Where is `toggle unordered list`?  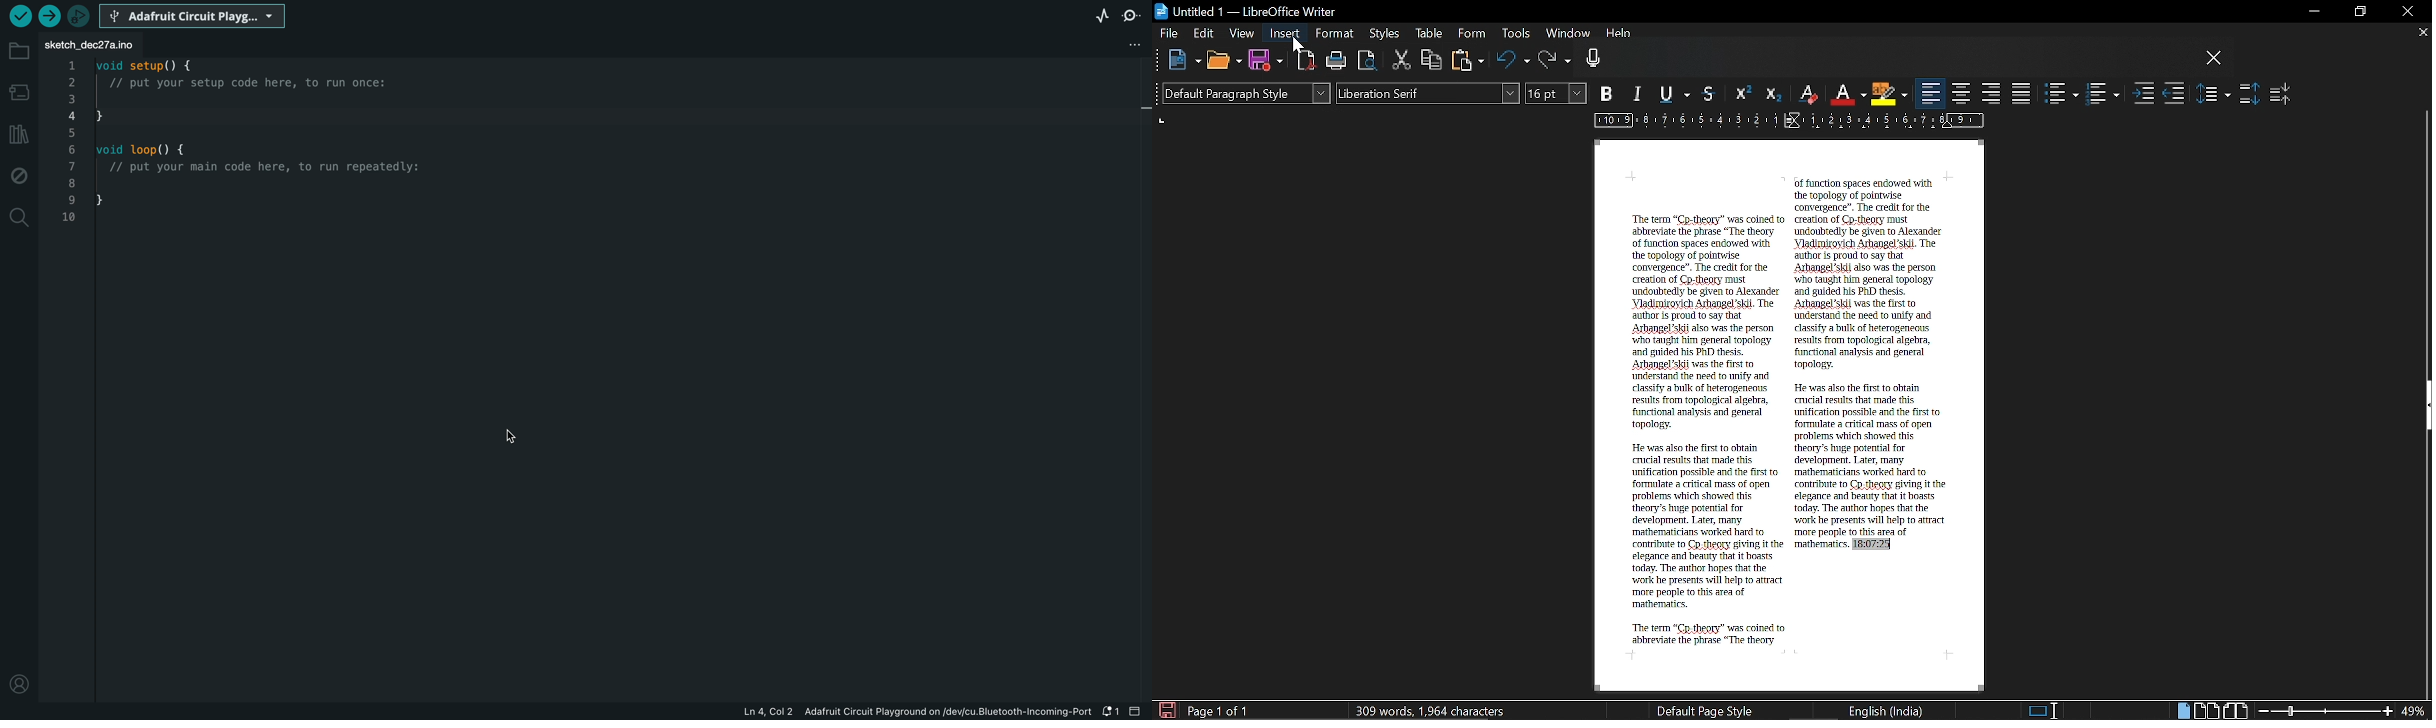
toggle unordered list is located at coordinates (2062, 94).